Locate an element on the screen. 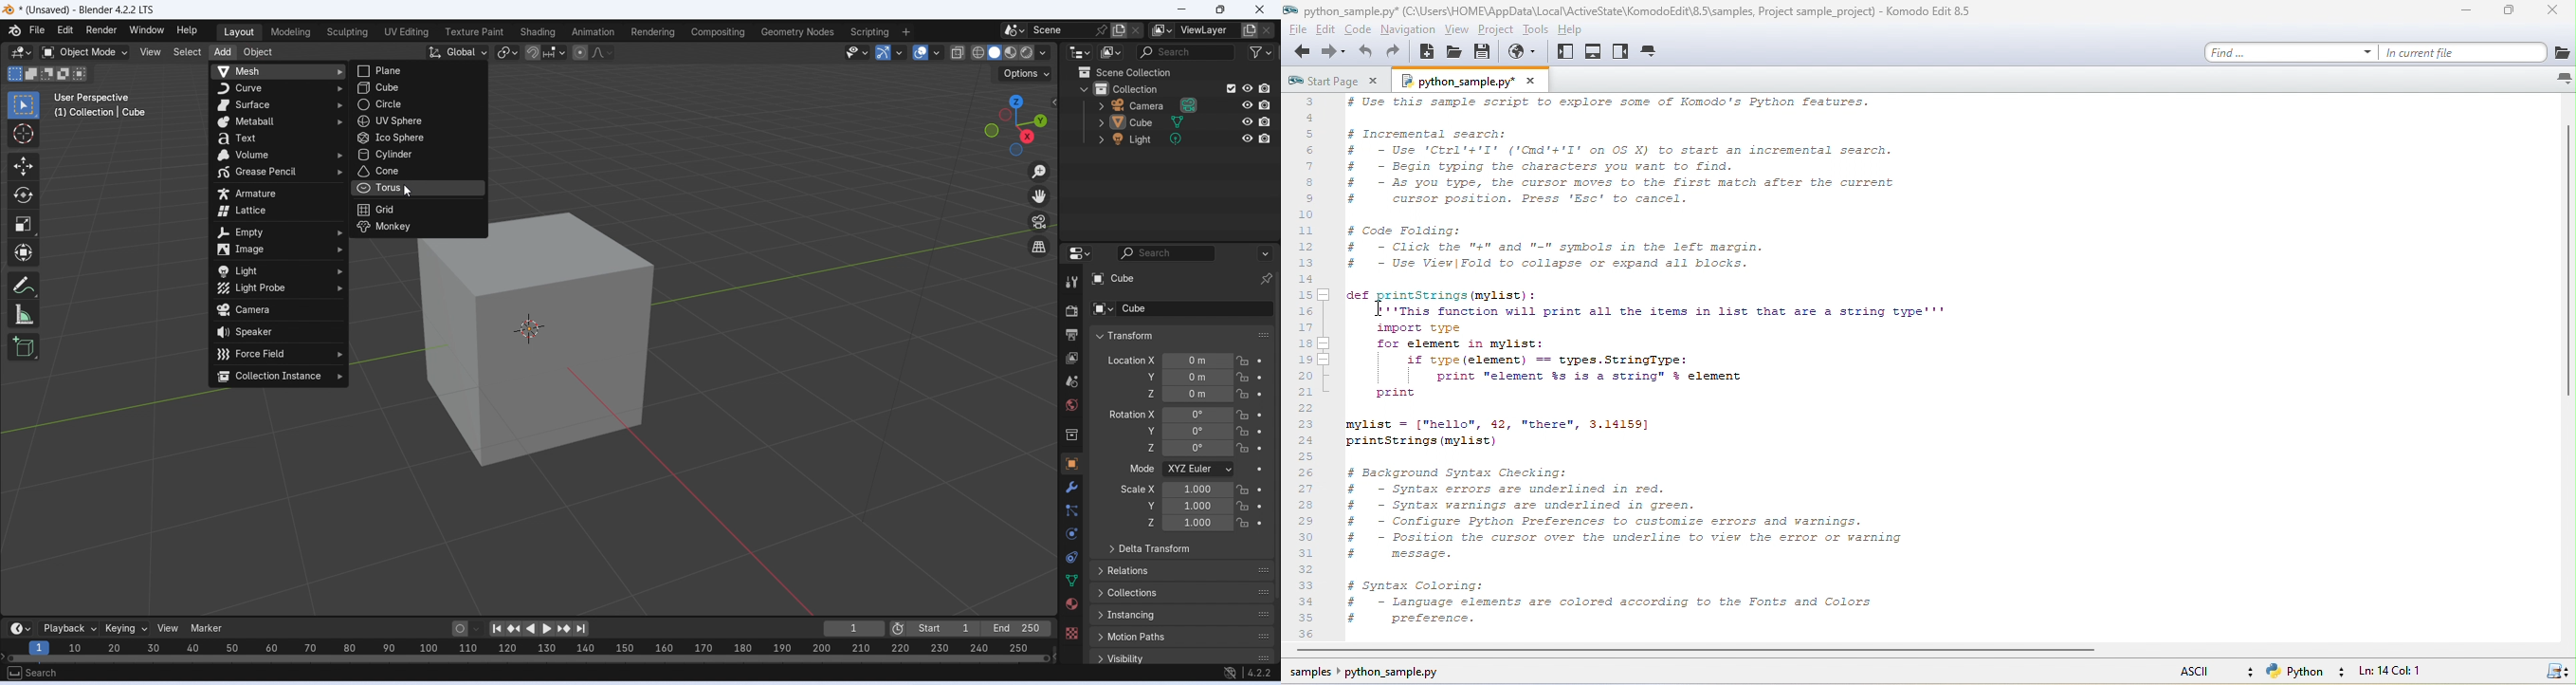 This screenshot has height=700, width=2576. Animation is located at coordinates (592, 32).